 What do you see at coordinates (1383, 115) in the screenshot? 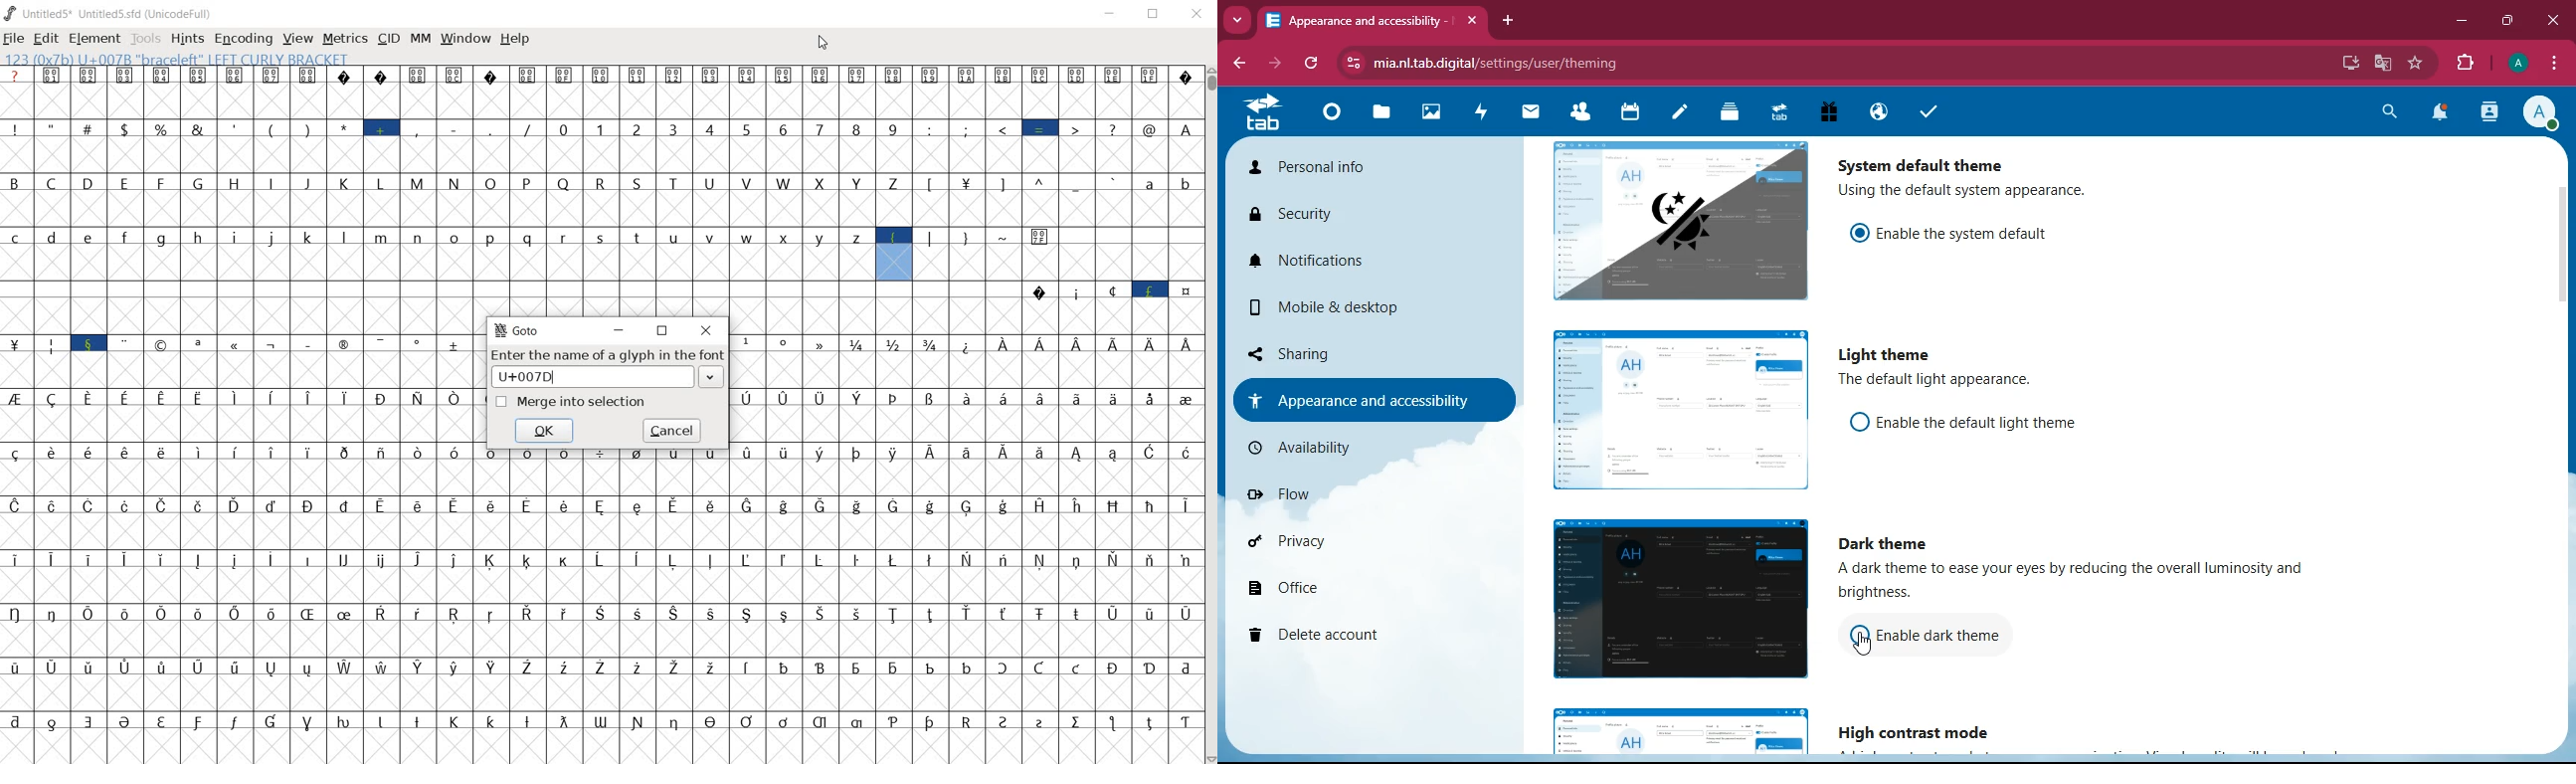
I see `files` at bounding box center [1383, 115].